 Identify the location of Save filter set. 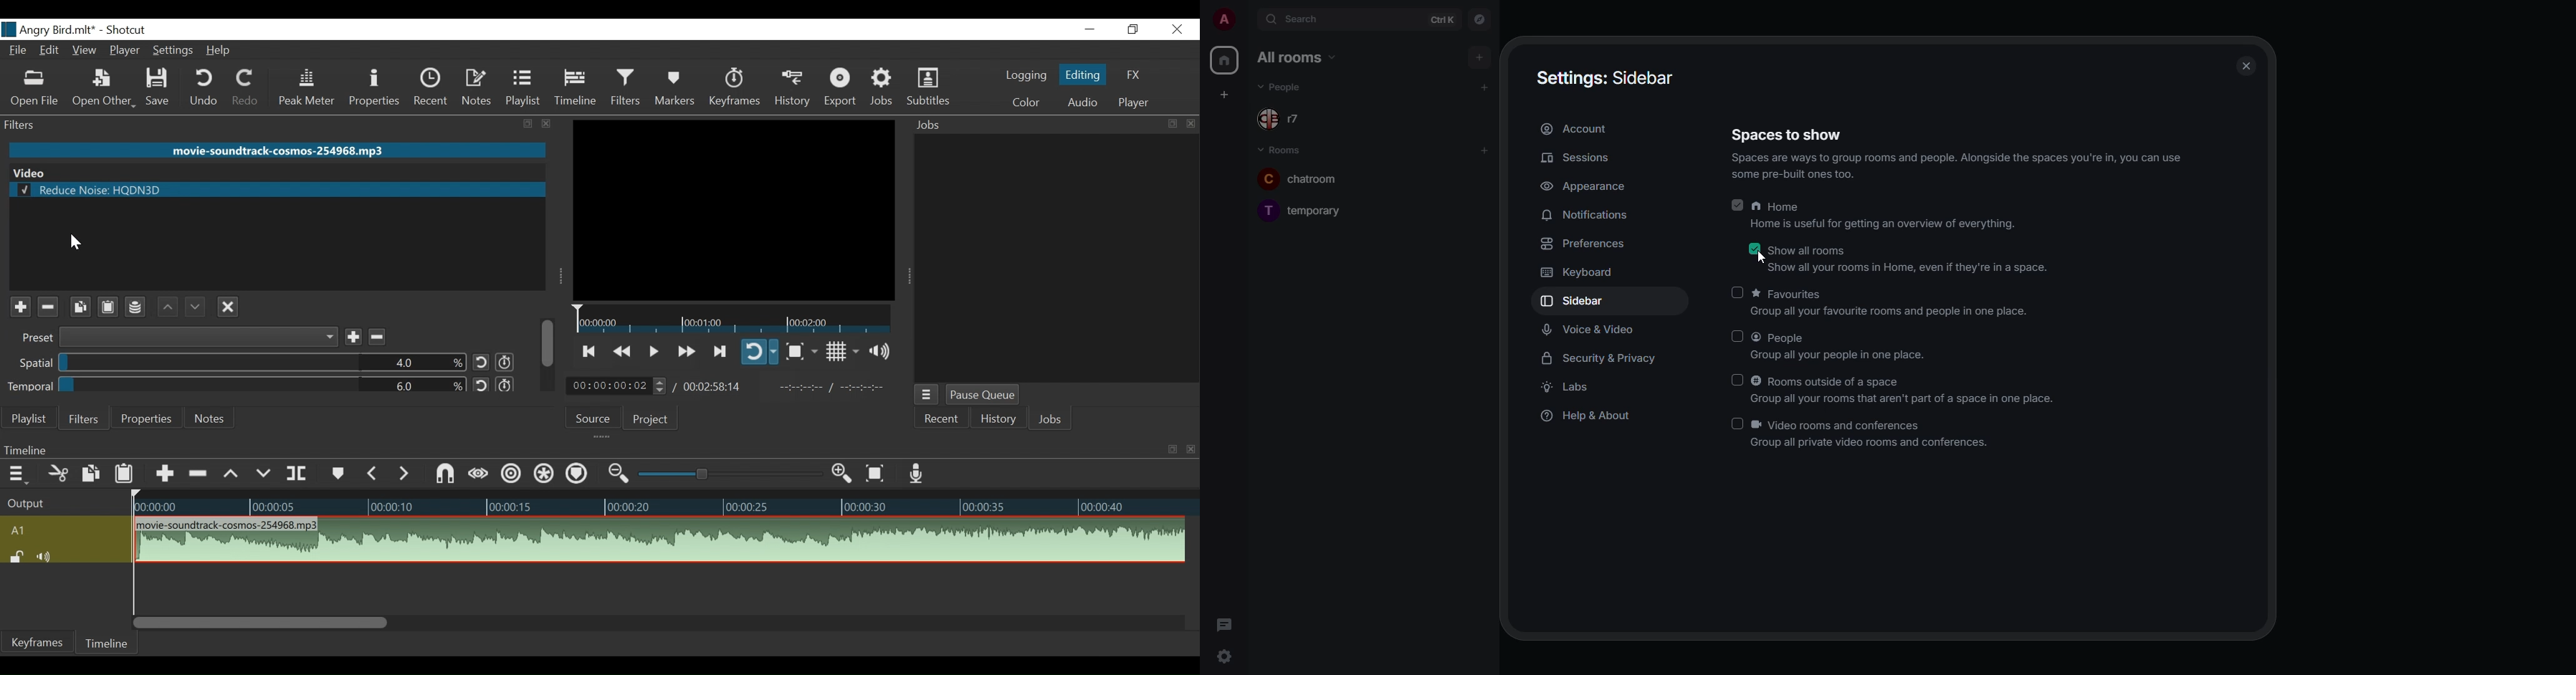
(138, 306).